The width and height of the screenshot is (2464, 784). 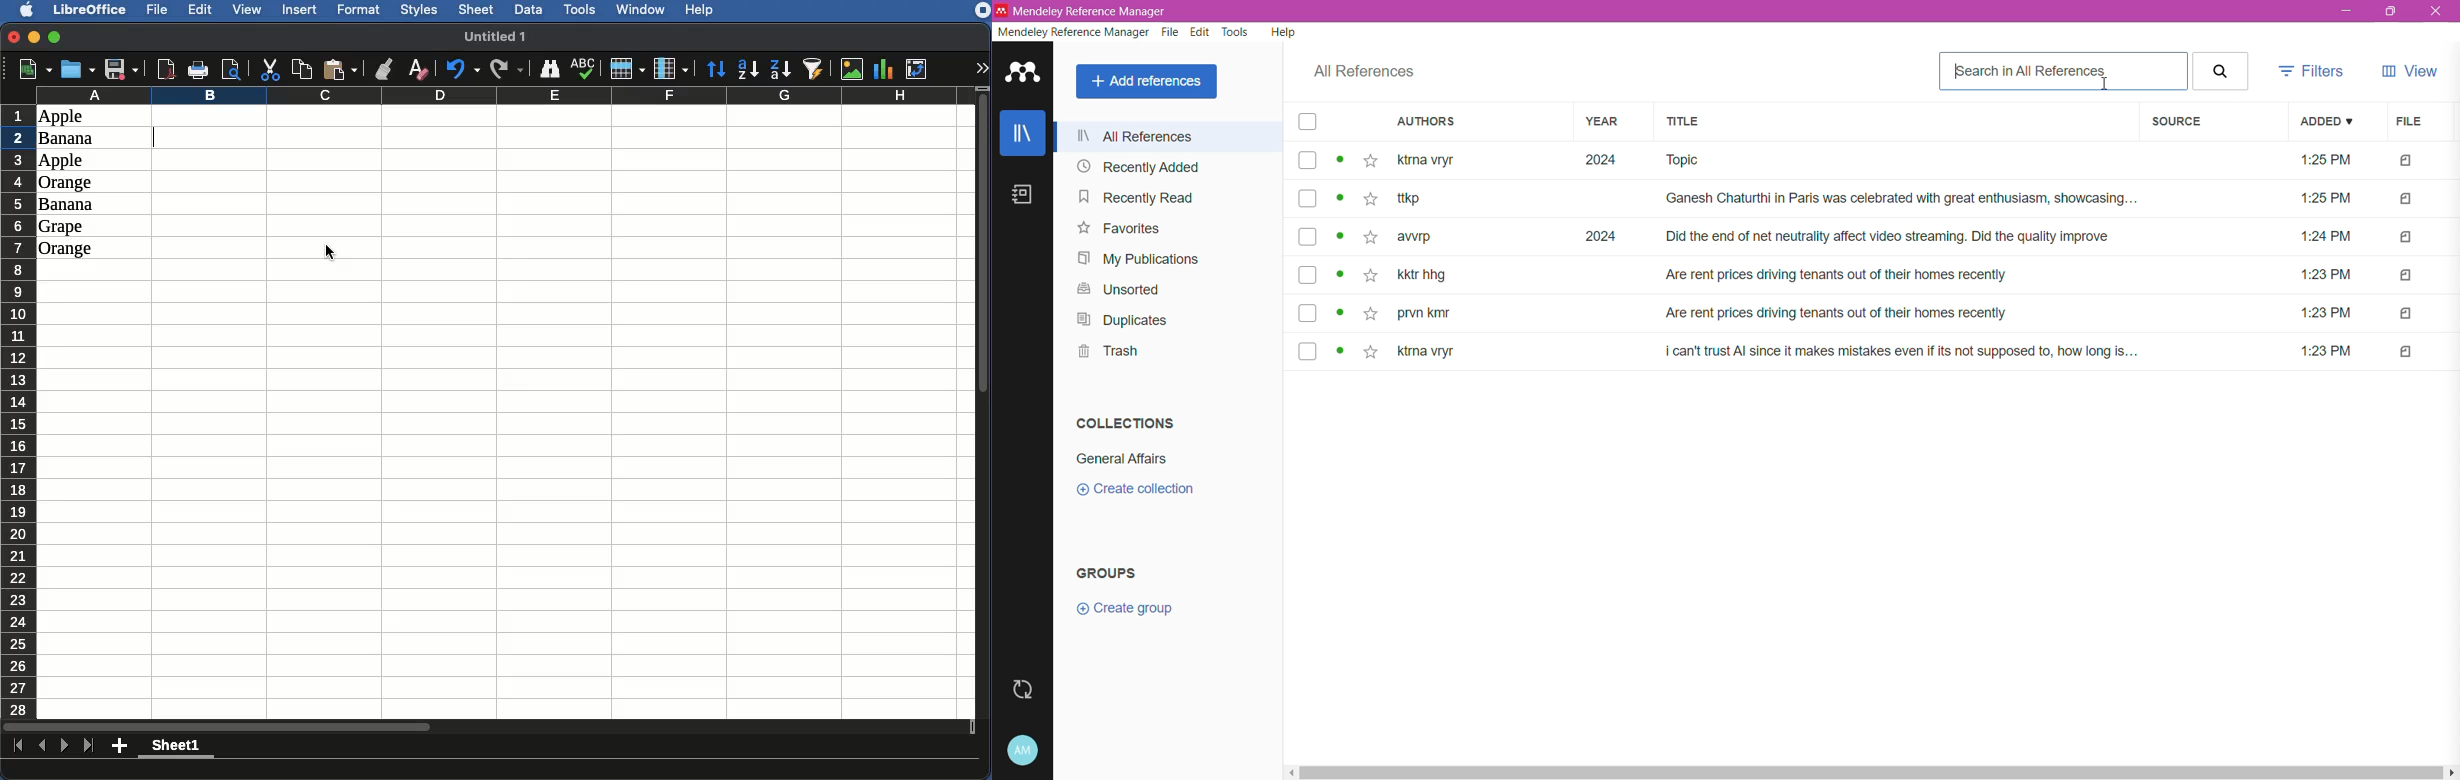 I want to click on View, so click(x=2412, y=70).